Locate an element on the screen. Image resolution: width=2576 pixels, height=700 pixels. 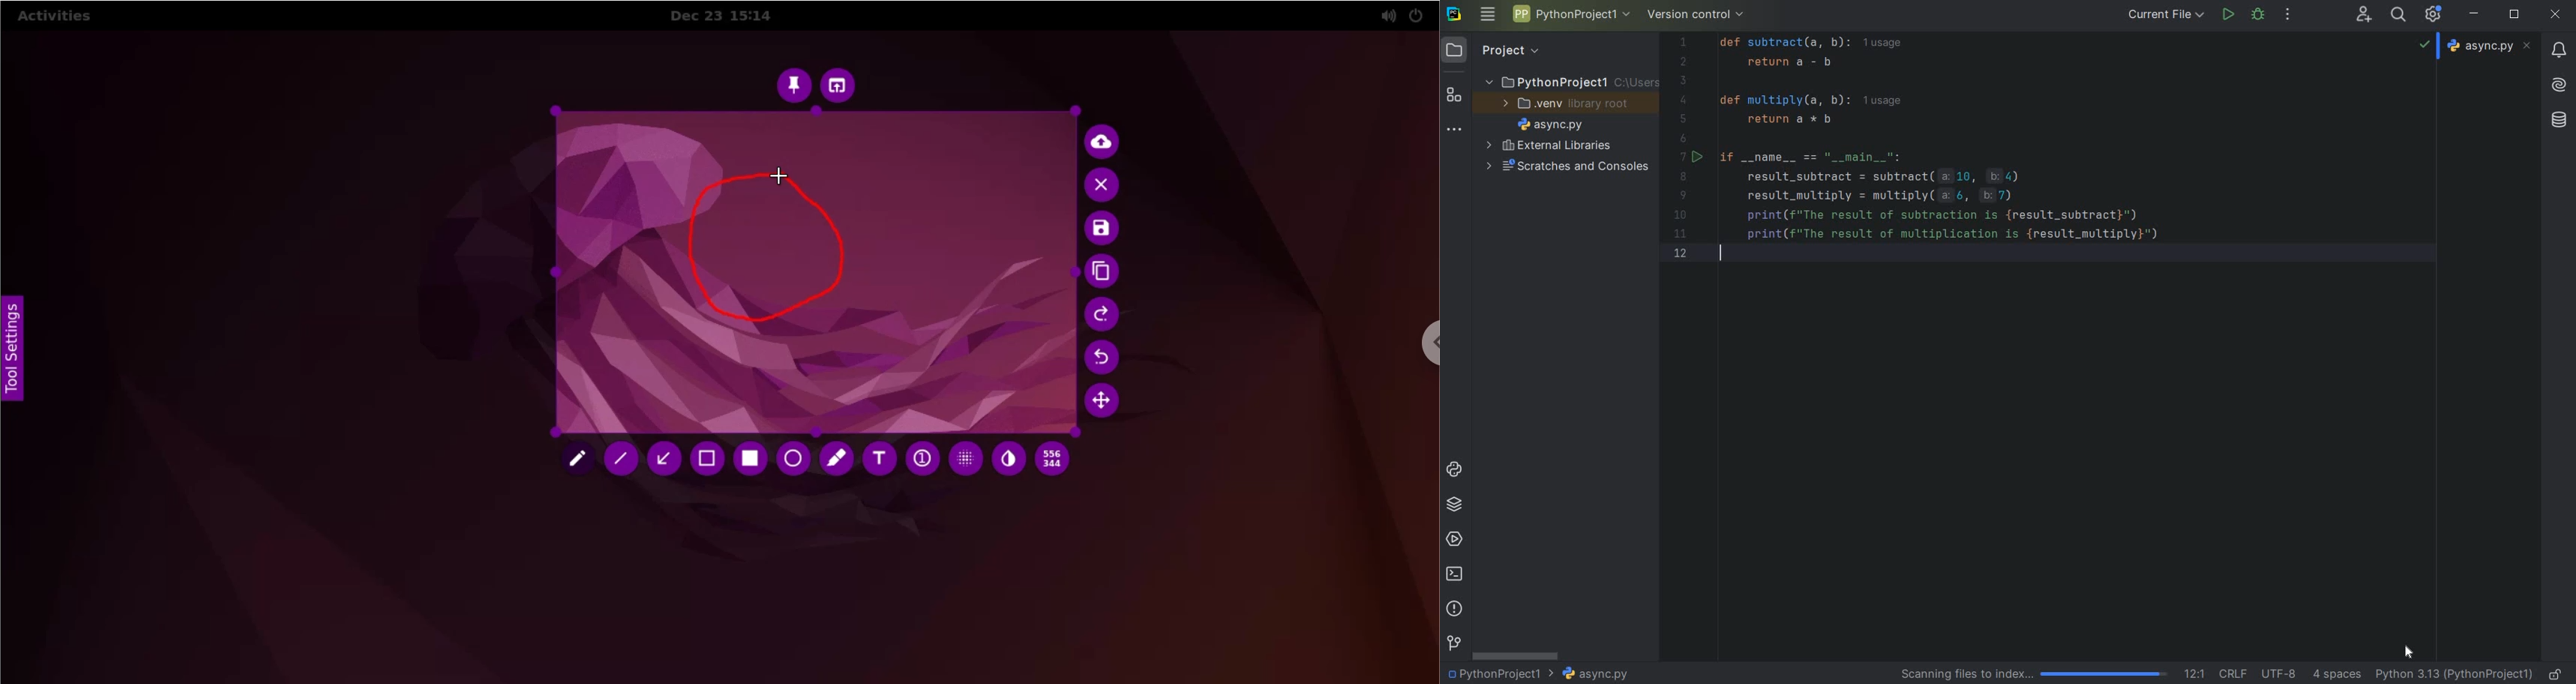
Project name is located at coordinates (1501, 673).